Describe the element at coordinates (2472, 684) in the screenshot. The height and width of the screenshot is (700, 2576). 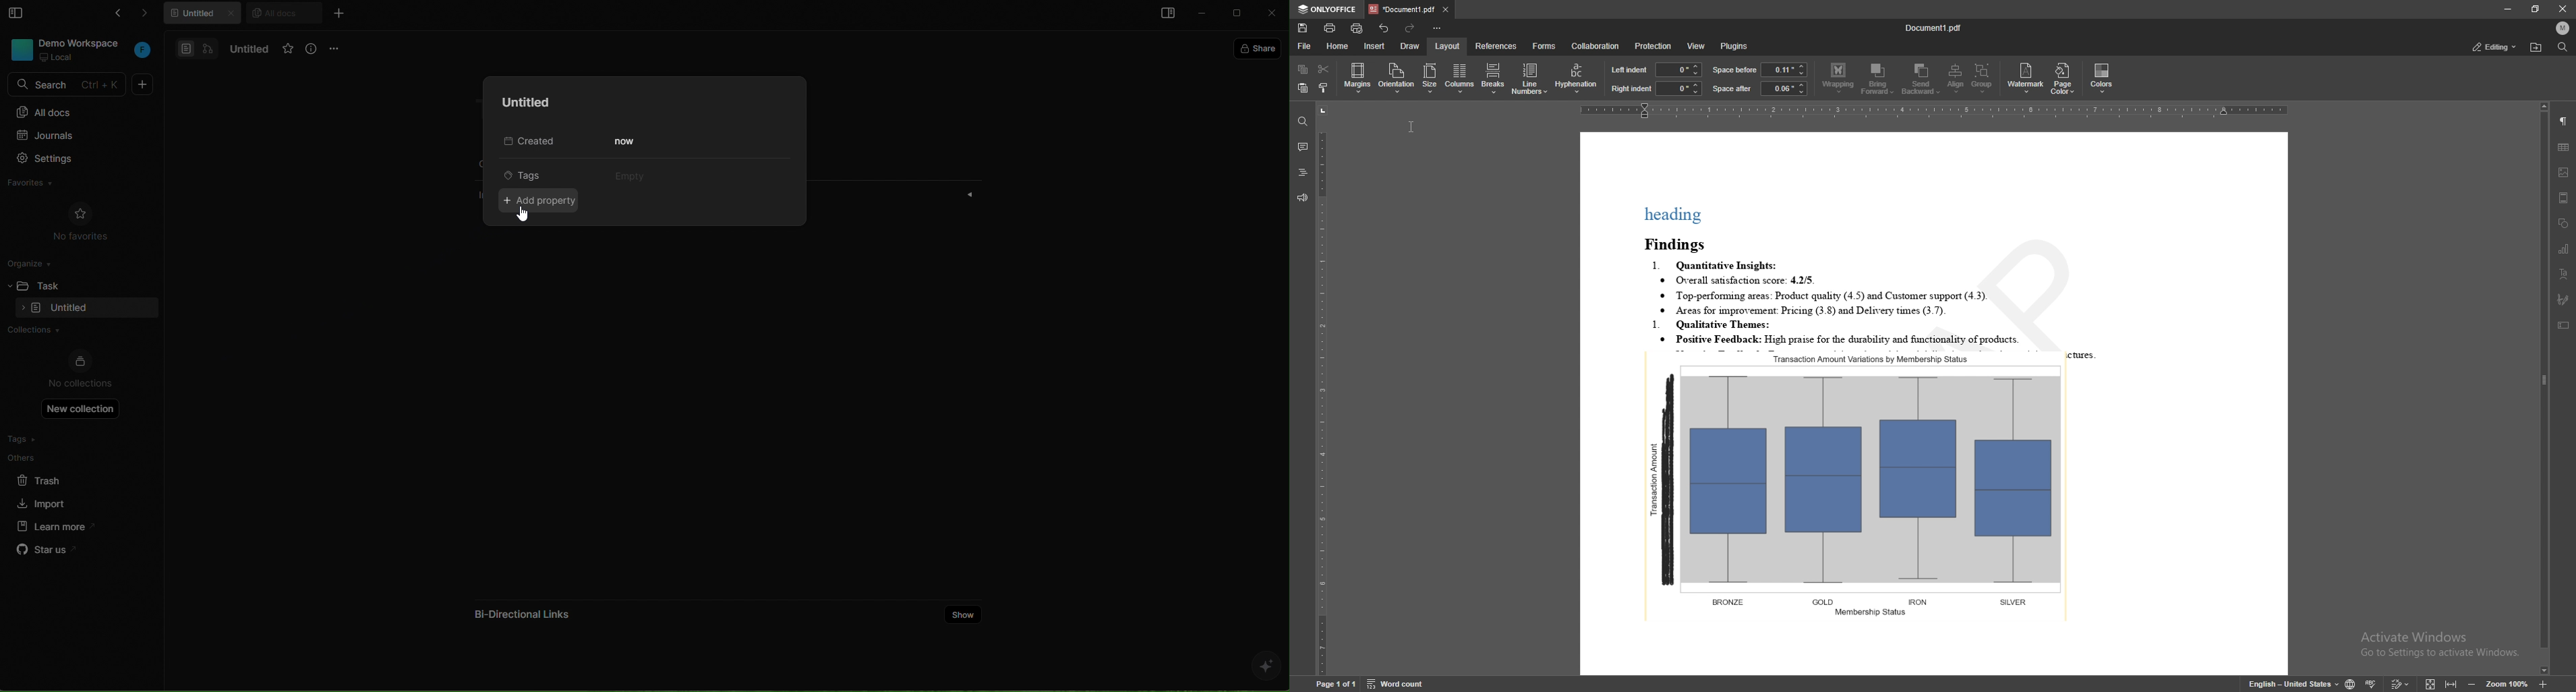
I see `zoom out` at that location.